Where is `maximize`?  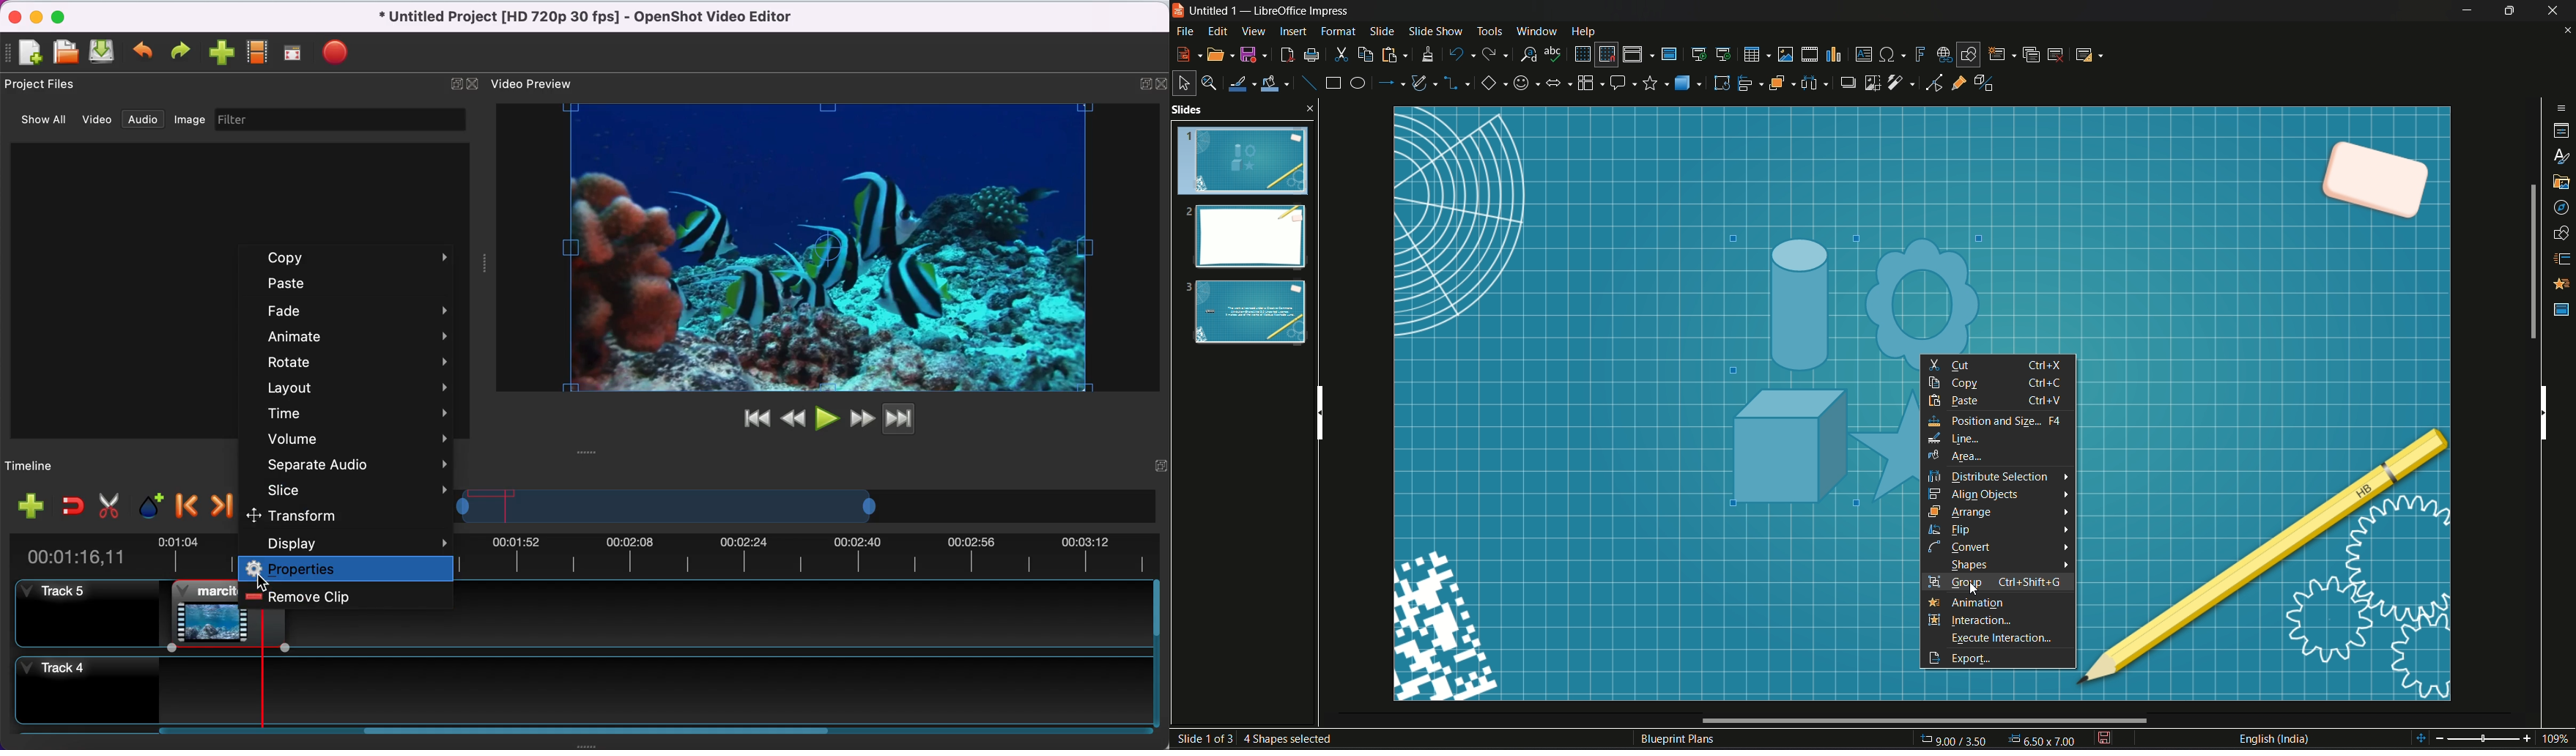
maximize is located at coordinates (65, 15).